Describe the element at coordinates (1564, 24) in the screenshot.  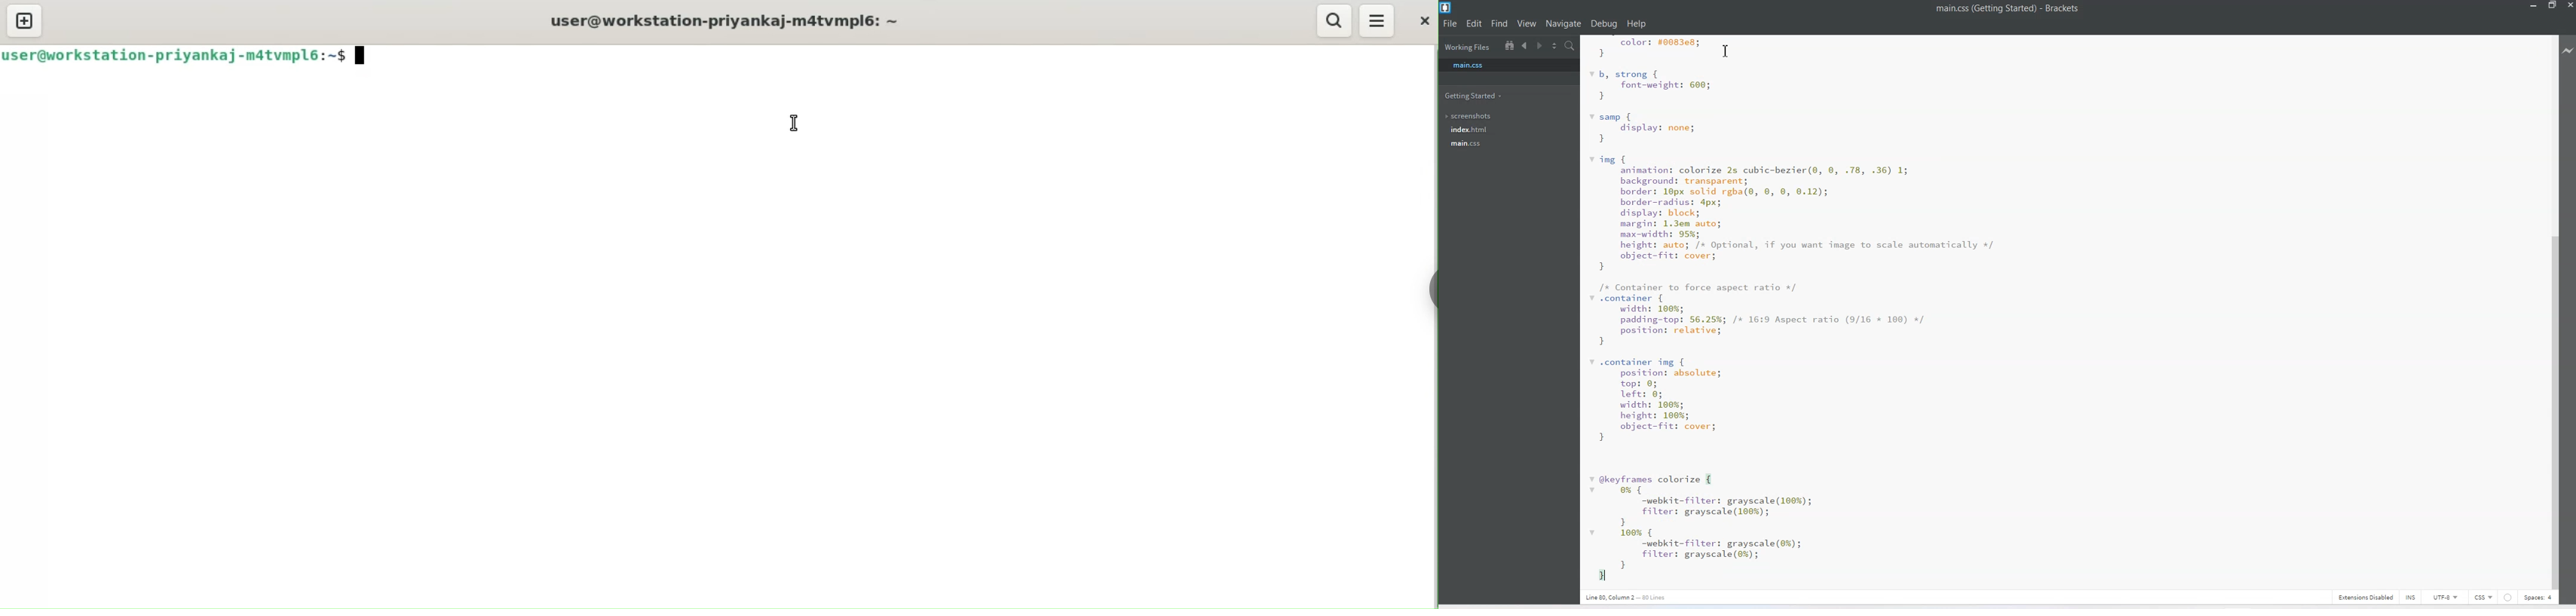
I see `Navigate` at that location.